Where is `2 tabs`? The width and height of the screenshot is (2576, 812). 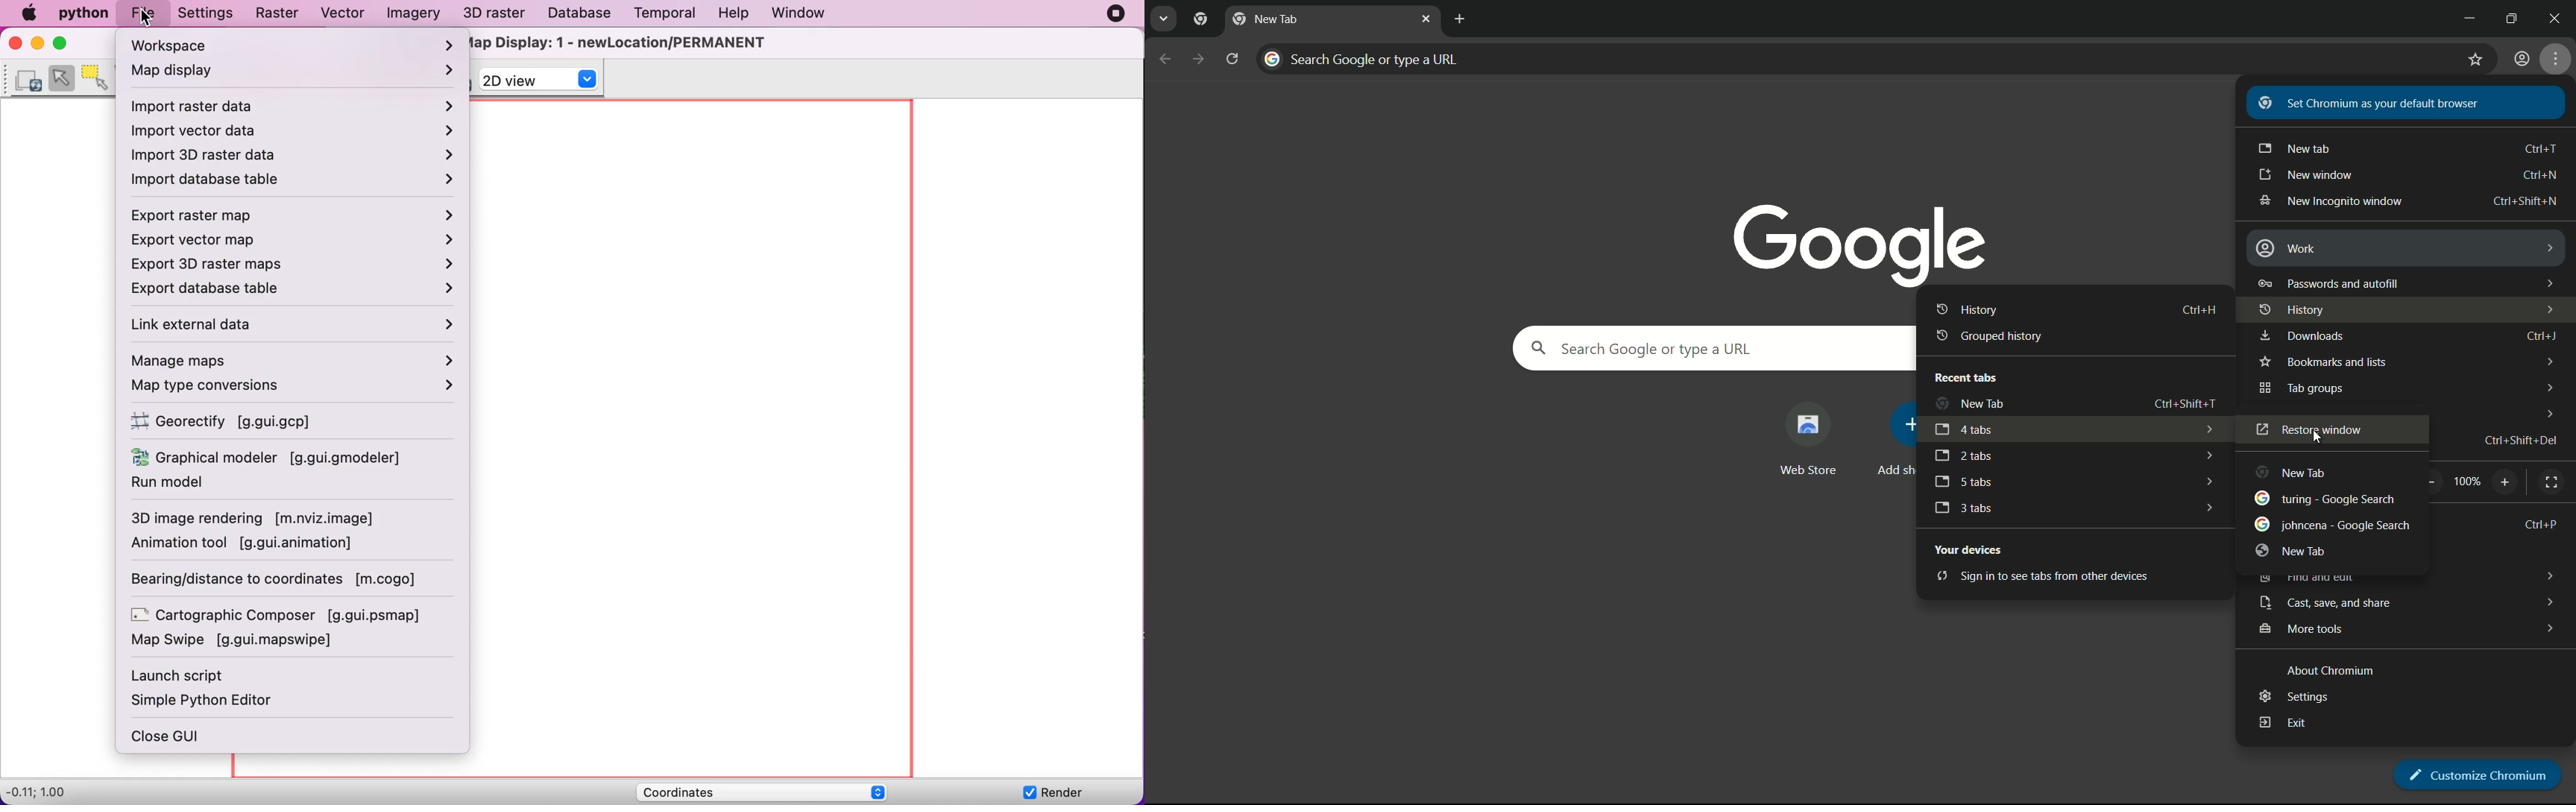 2 tabs is located at coordinates (1963, 456).